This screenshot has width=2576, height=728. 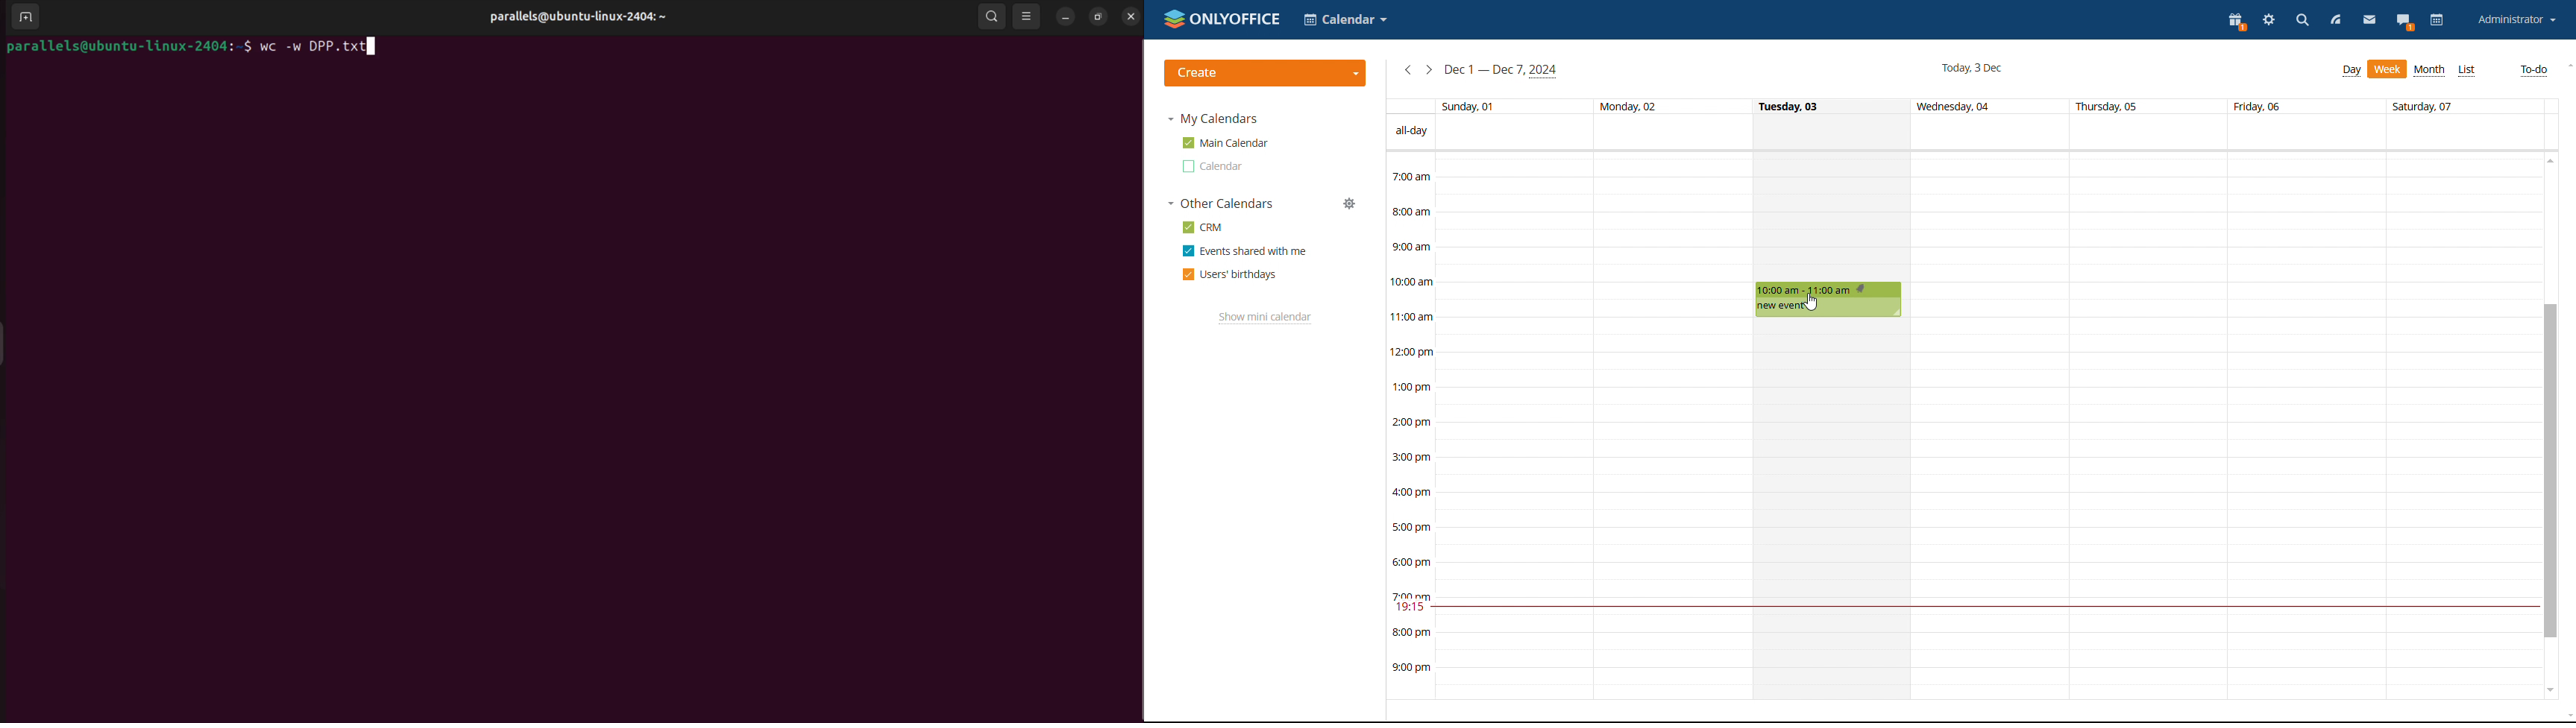 I want to click on next week, so click(x=1430, y=70).